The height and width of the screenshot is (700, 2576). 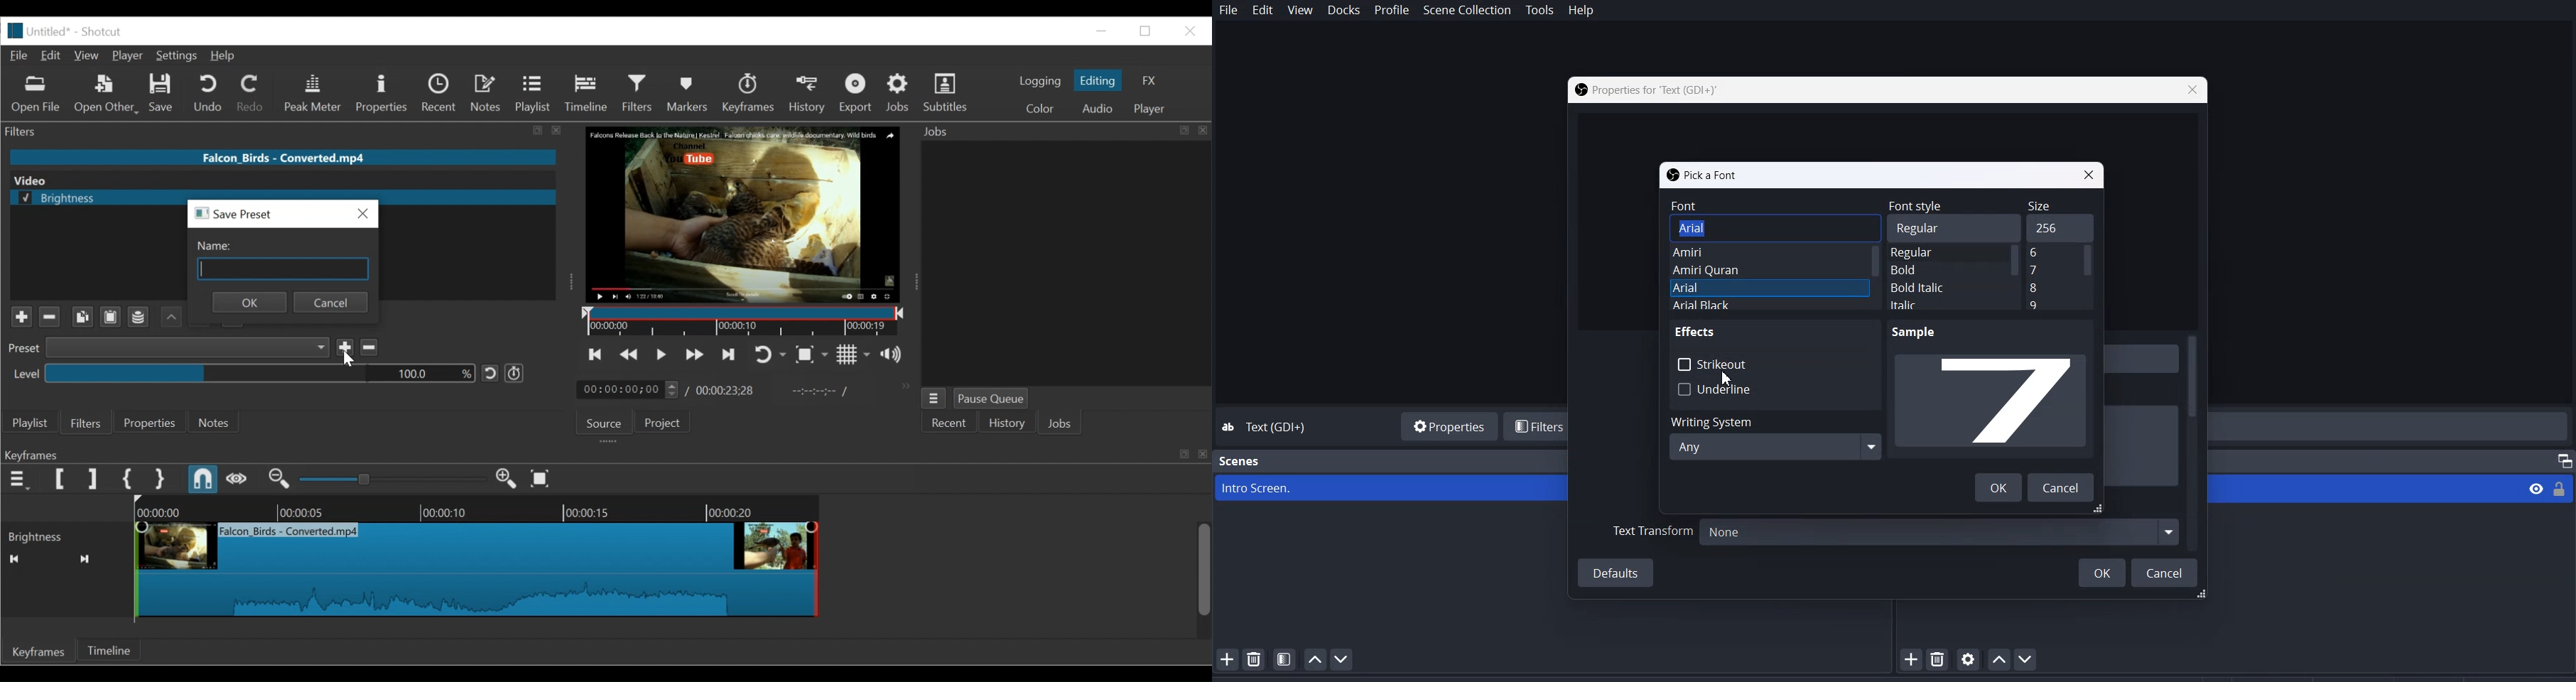 What do you see at coordinates (813, 355) in the screenshot?
I see `Toggle zoom` at bounding box center [813, 355].